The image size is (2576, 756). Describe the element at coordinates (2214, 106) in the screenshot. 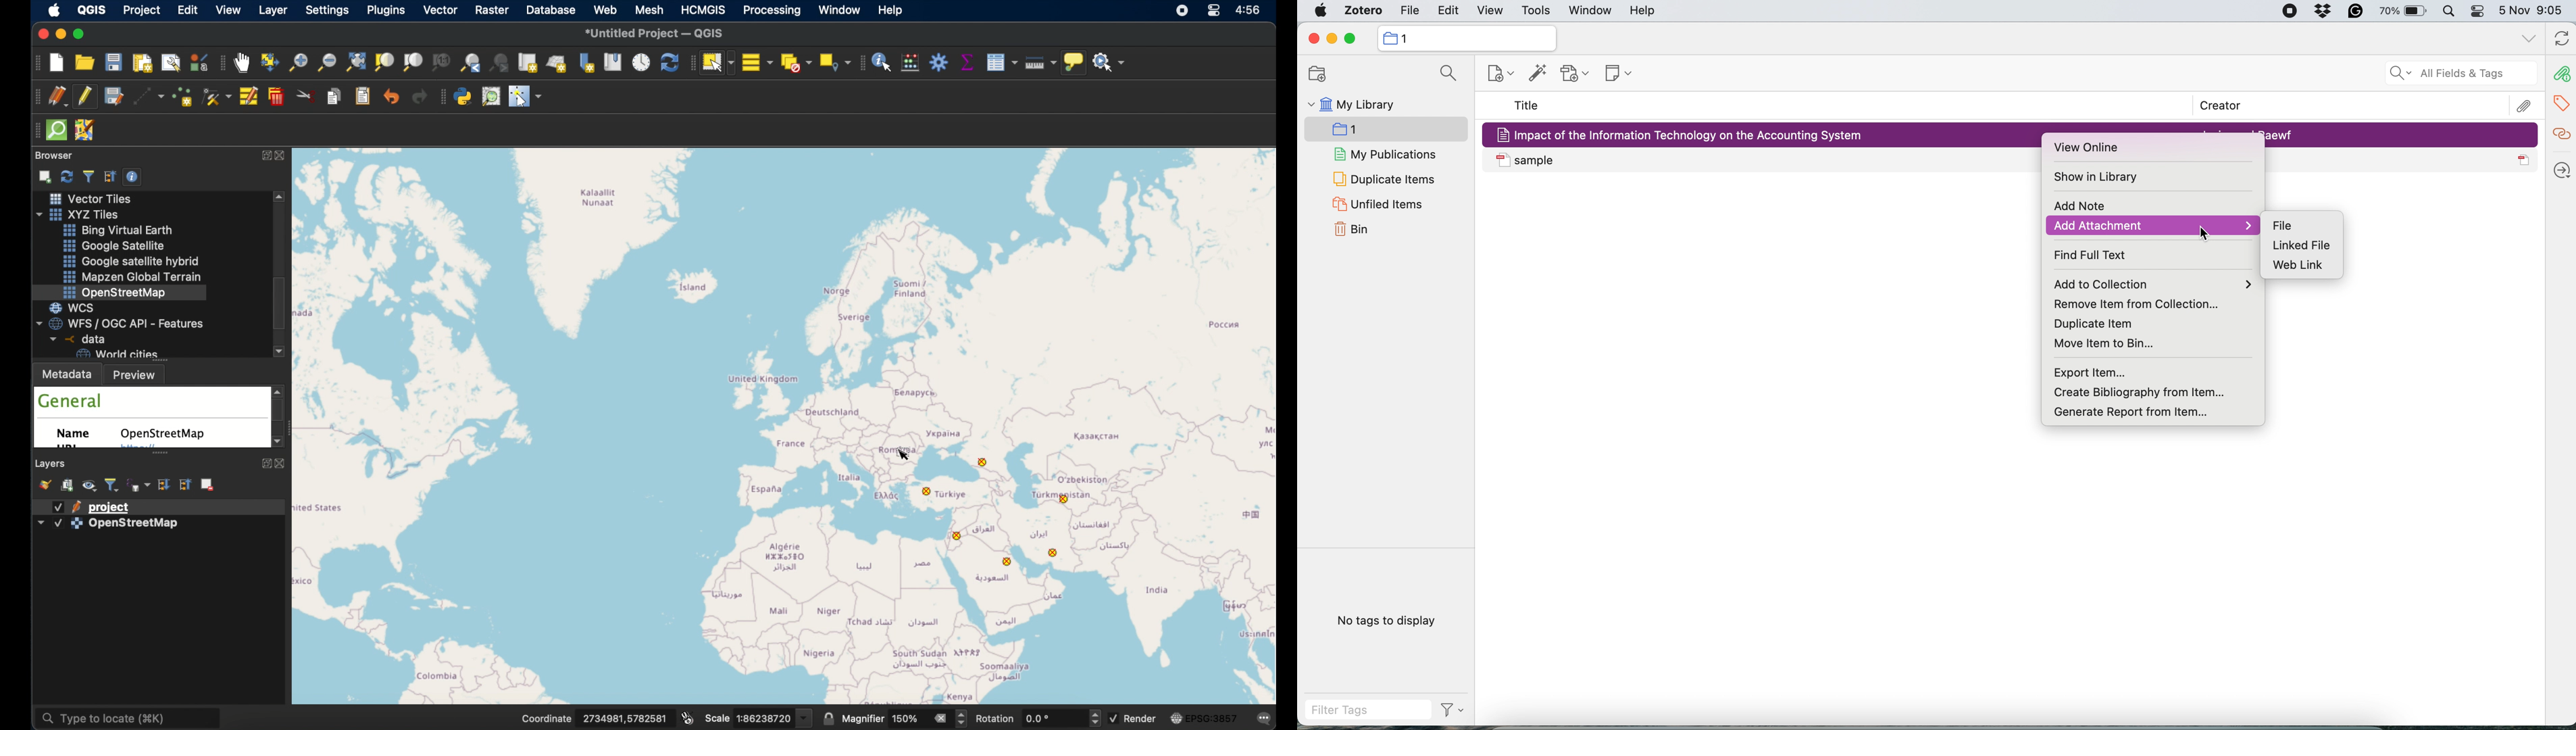

I see `creator` at that location.